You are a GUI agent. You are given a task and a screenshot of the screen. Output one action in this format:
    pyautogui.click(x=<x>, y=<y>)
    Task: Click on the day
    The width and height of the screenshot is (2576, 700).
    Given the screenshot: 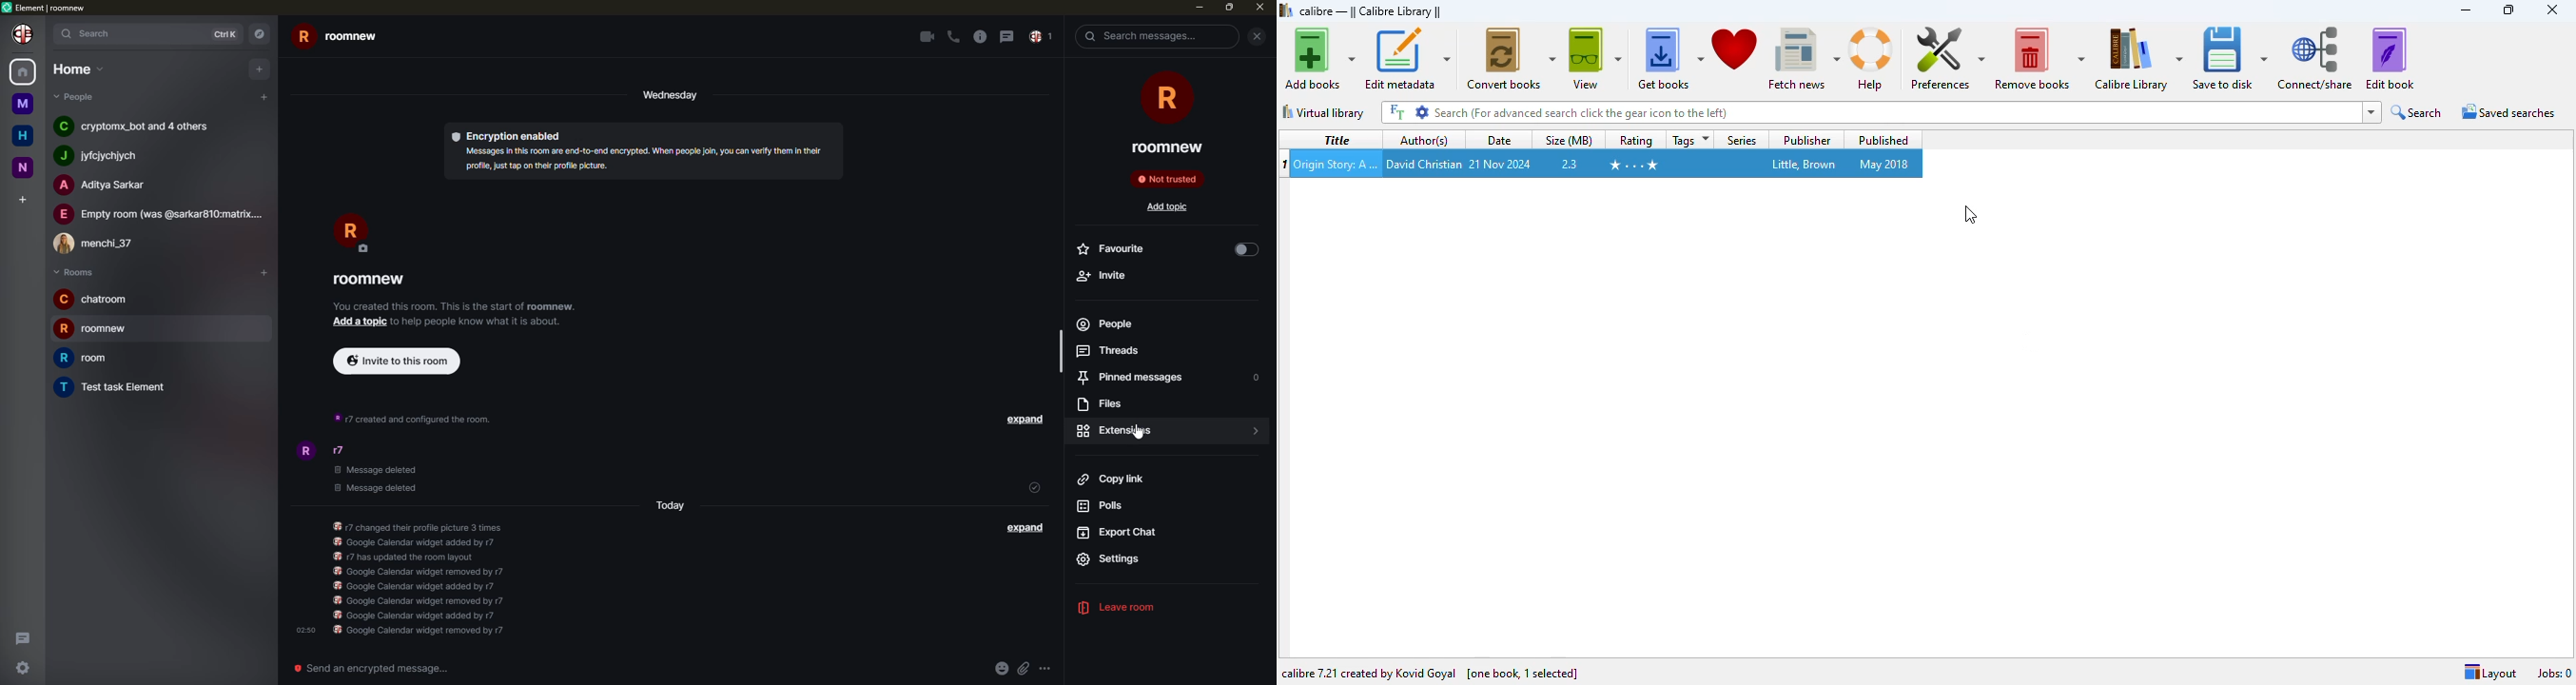 What is the action you would take?
    pyautogui.click(x=680, y=508)
    